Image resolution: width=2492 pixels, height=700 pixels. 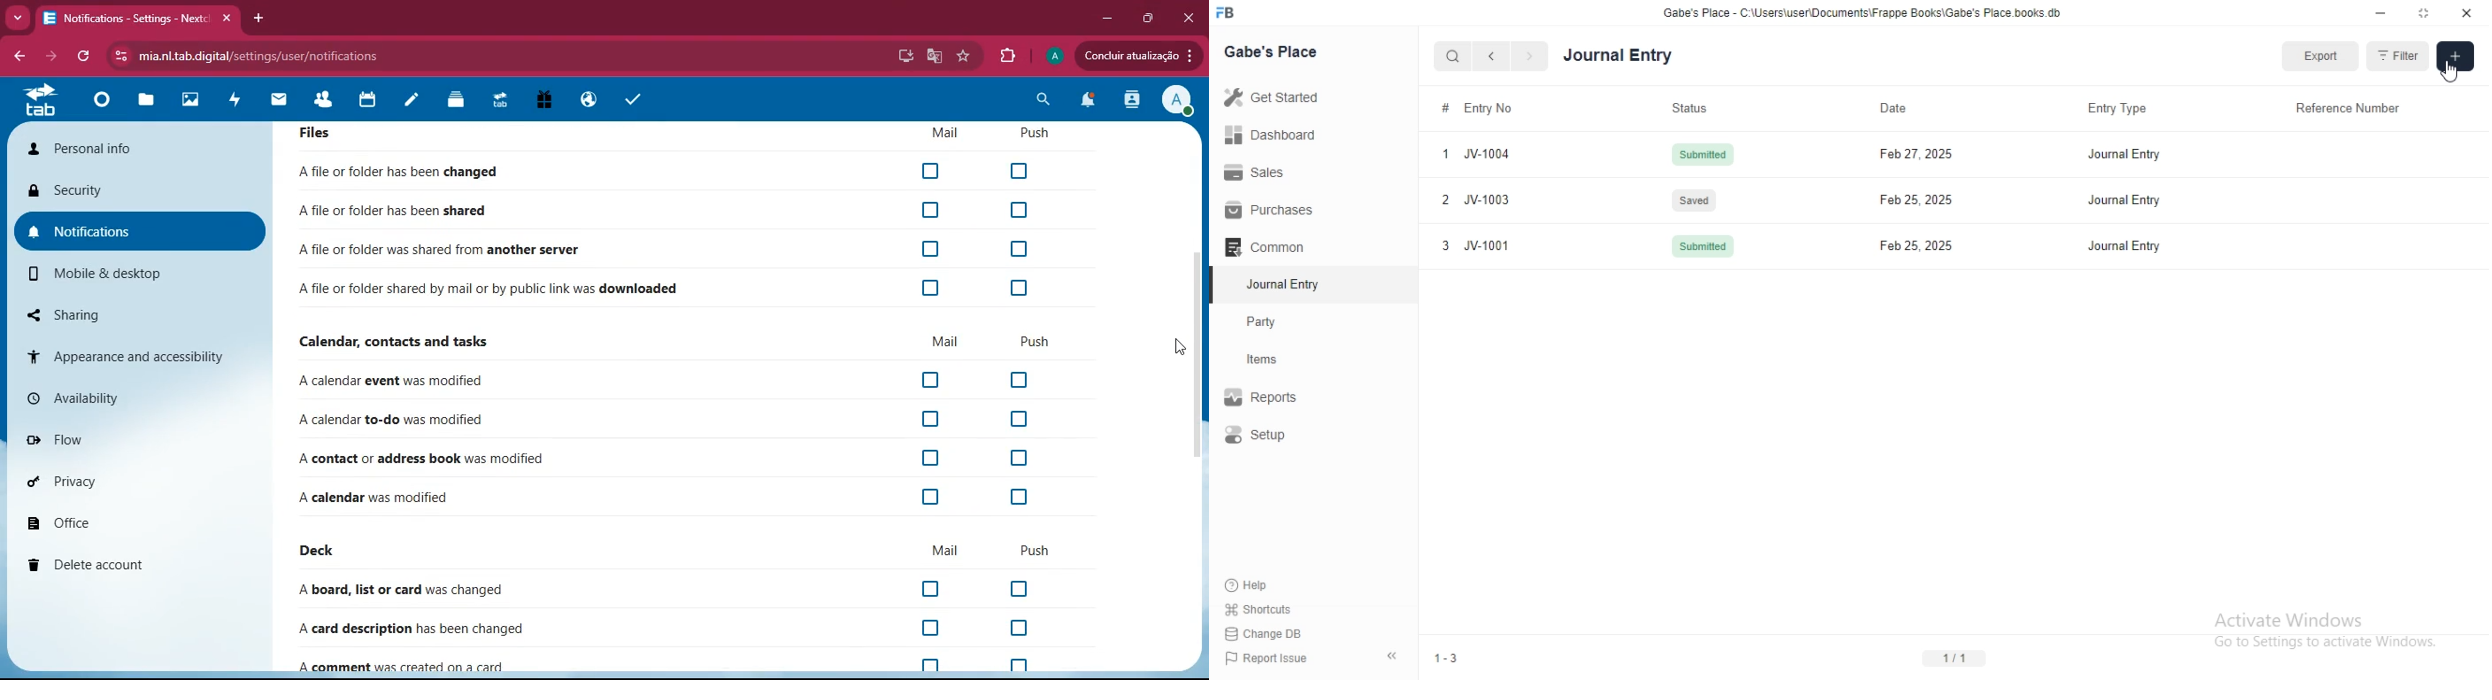 What do you see at coordinates (1032, 341) in the screenshot?
I see `push` at bounding box center [1032, 341].